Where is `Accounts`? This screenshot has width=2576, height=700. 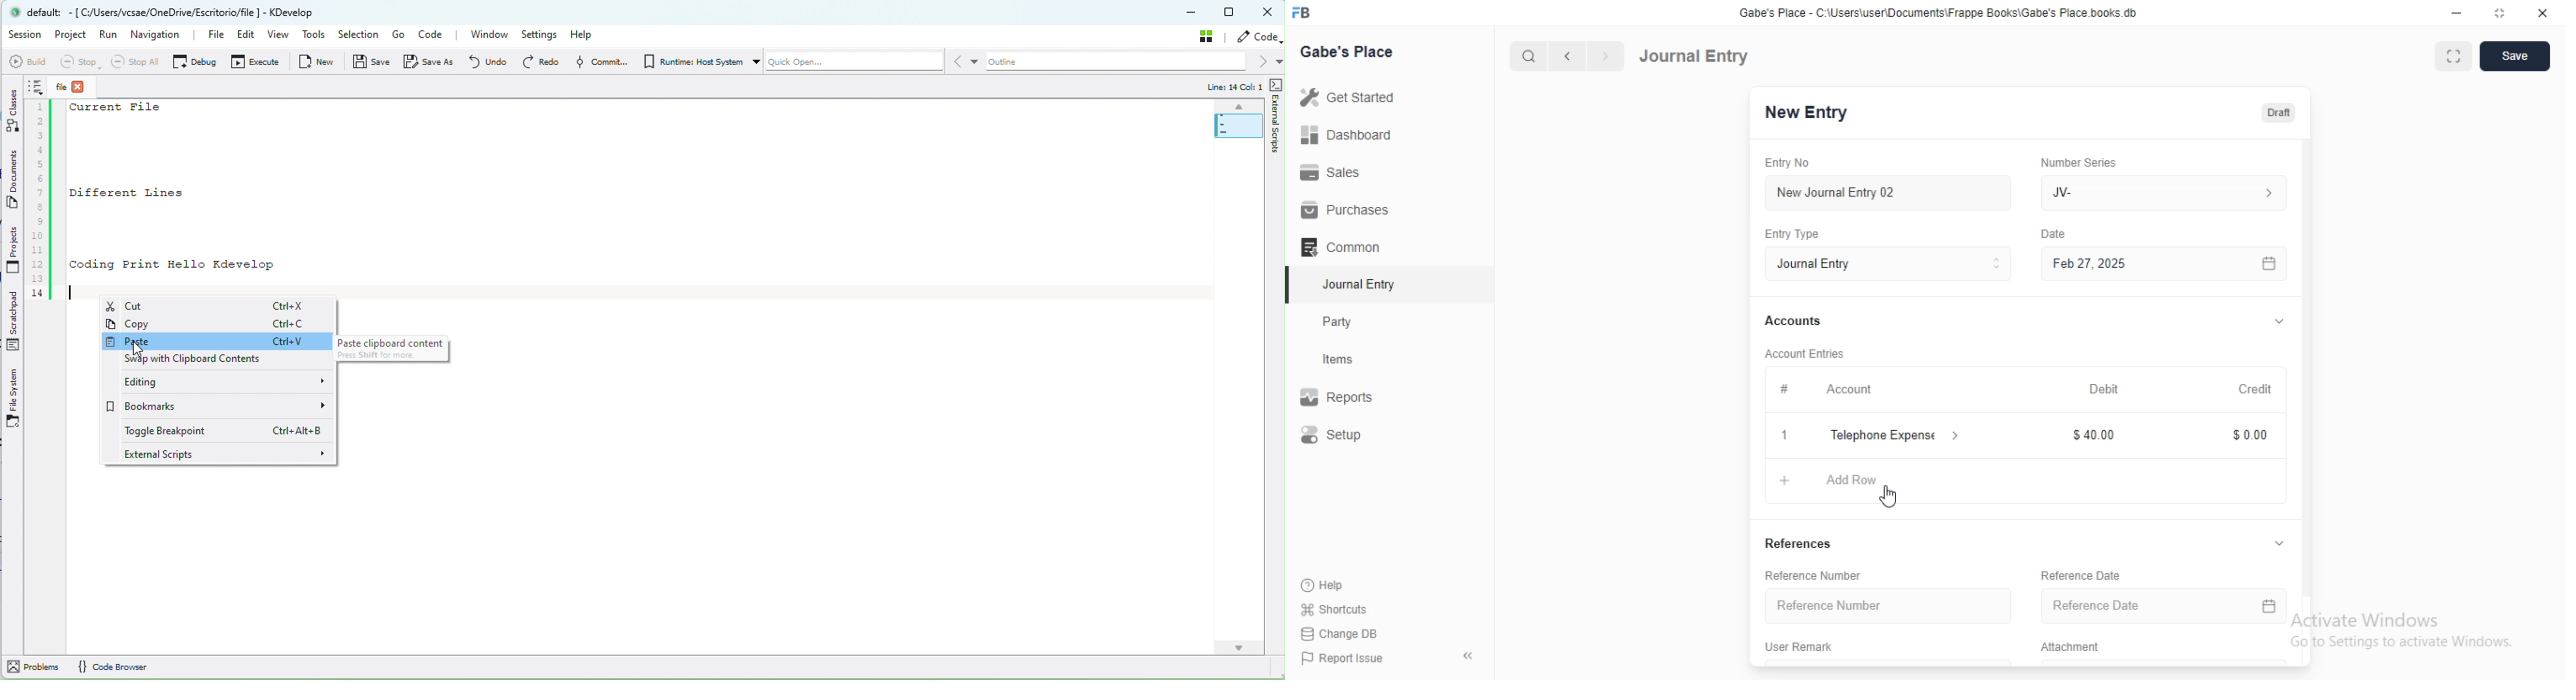 Accounts is located at coordinates (1792, 321).